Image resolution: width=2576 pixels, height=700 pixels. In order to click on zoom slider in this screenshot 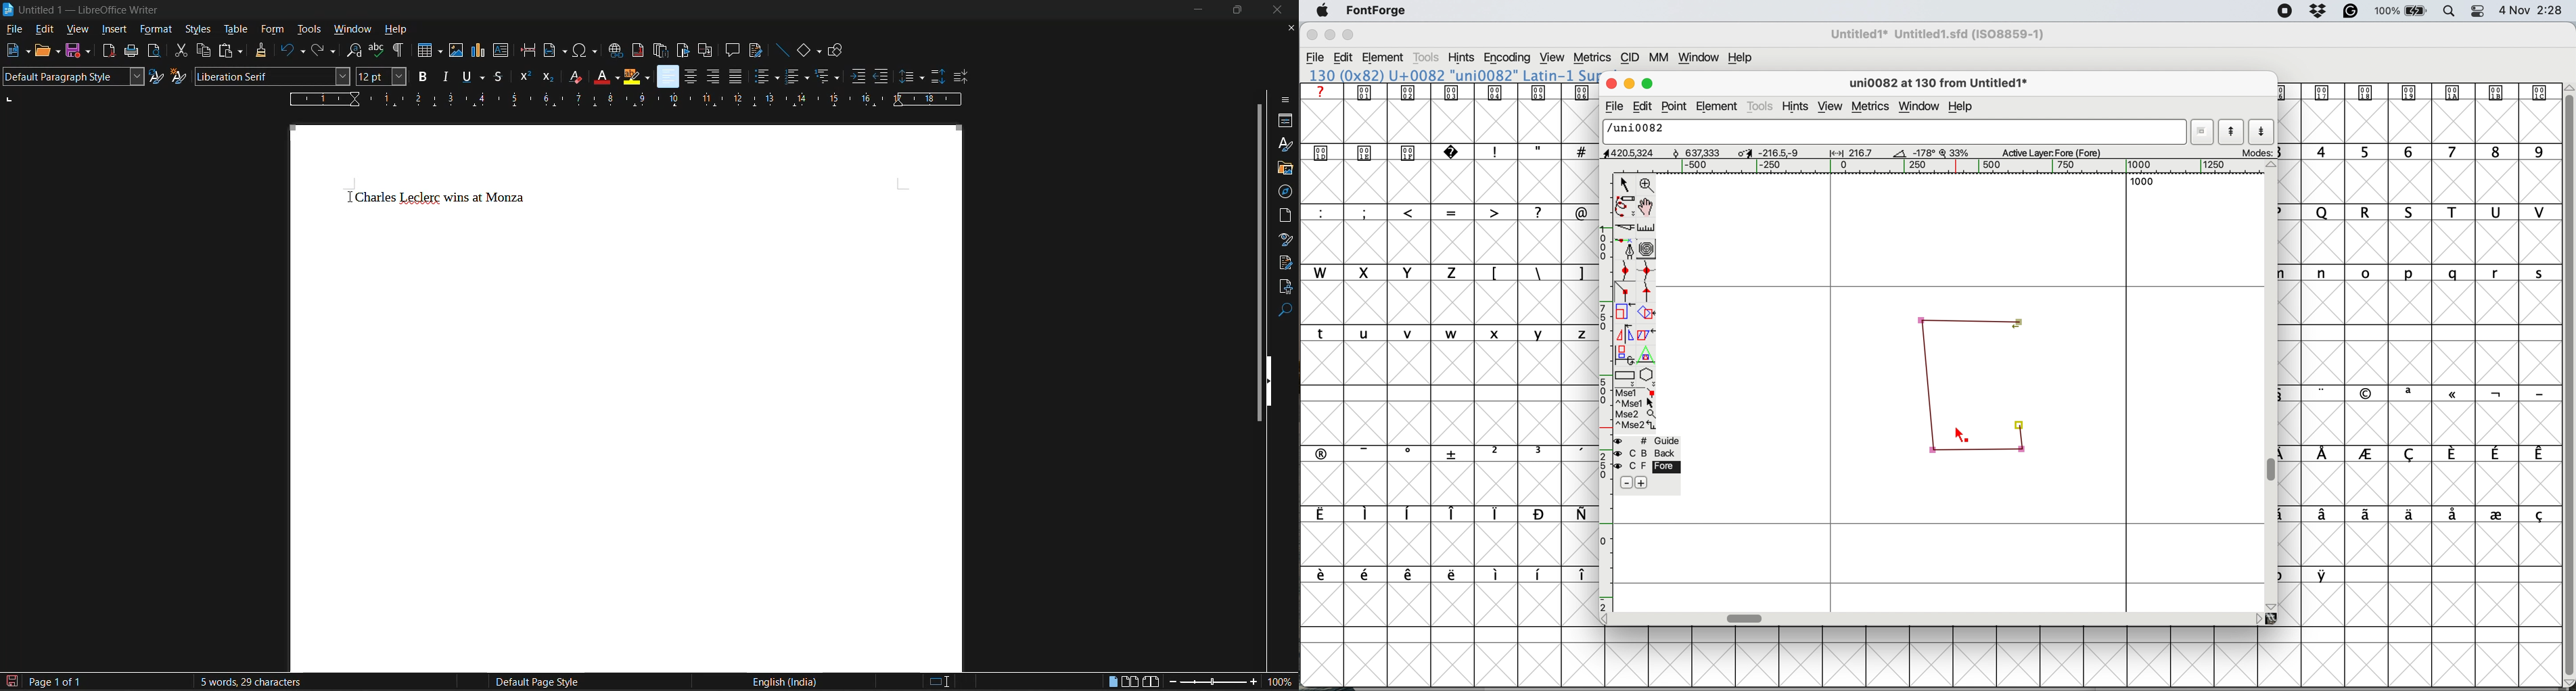, I will do `click(1212, 684)`.